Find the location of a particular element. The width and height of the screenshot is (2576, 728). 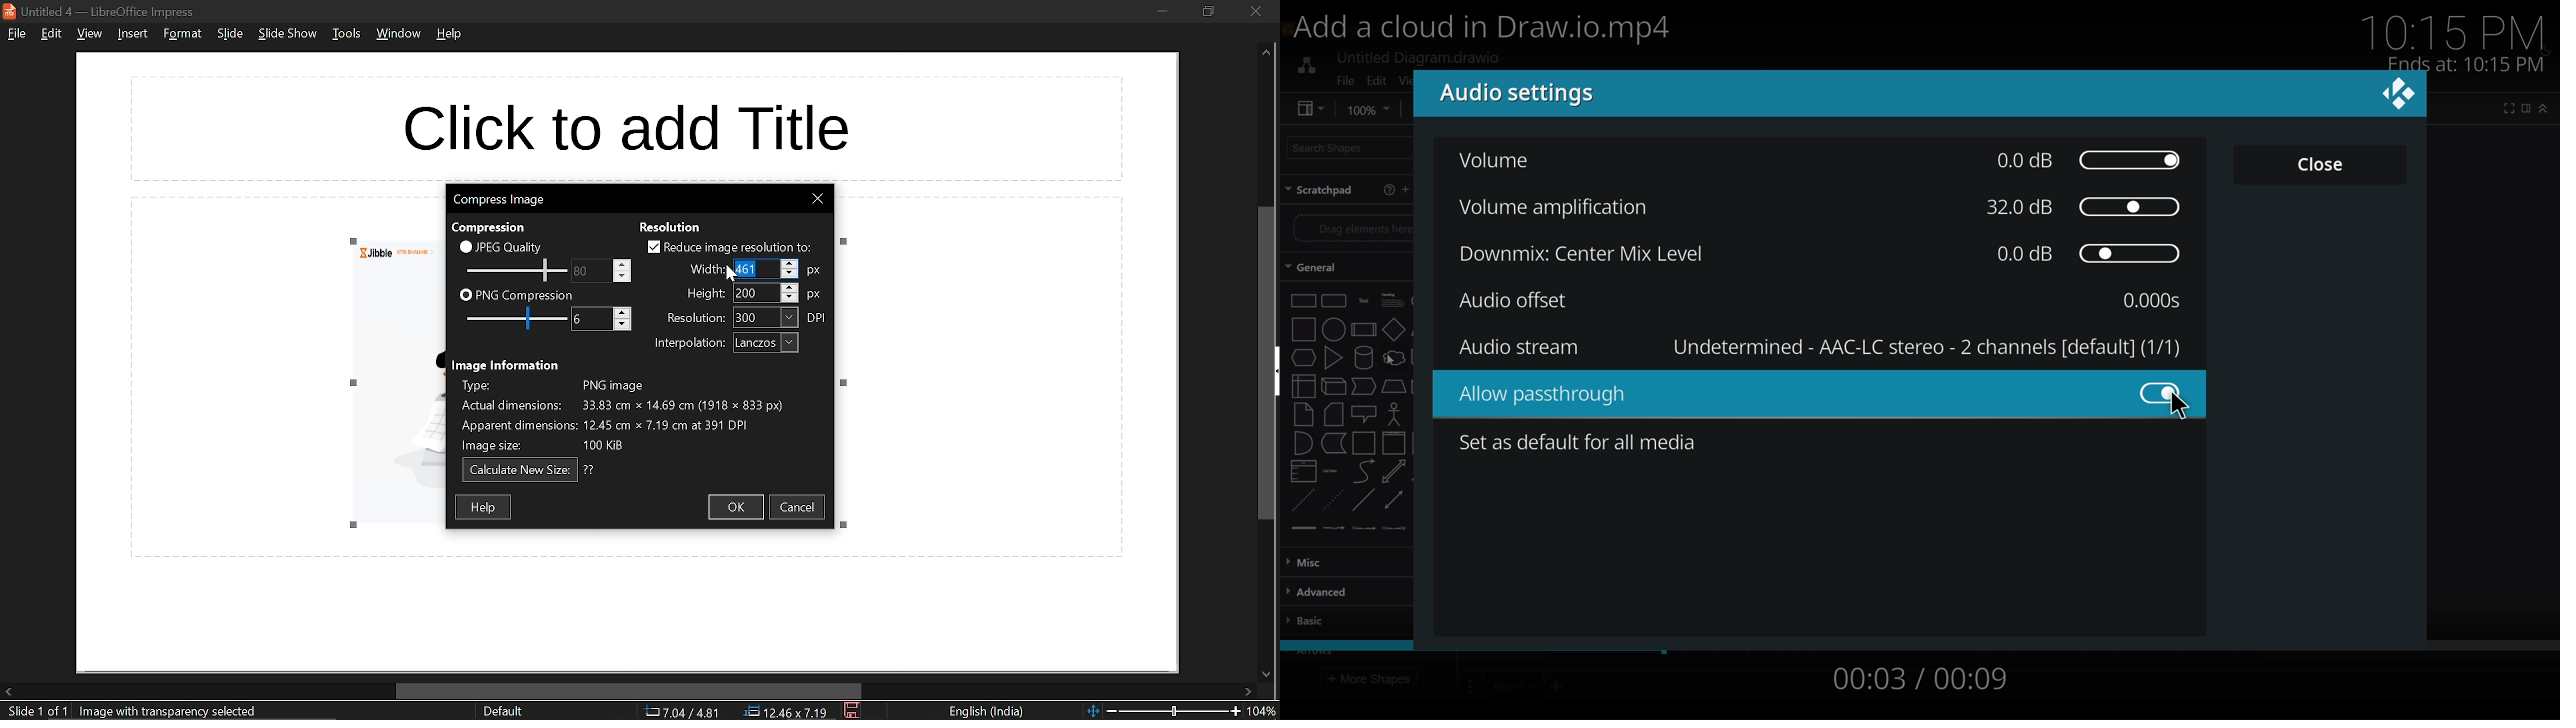

horizontal scrollbar is located at coordinates (625, 690).